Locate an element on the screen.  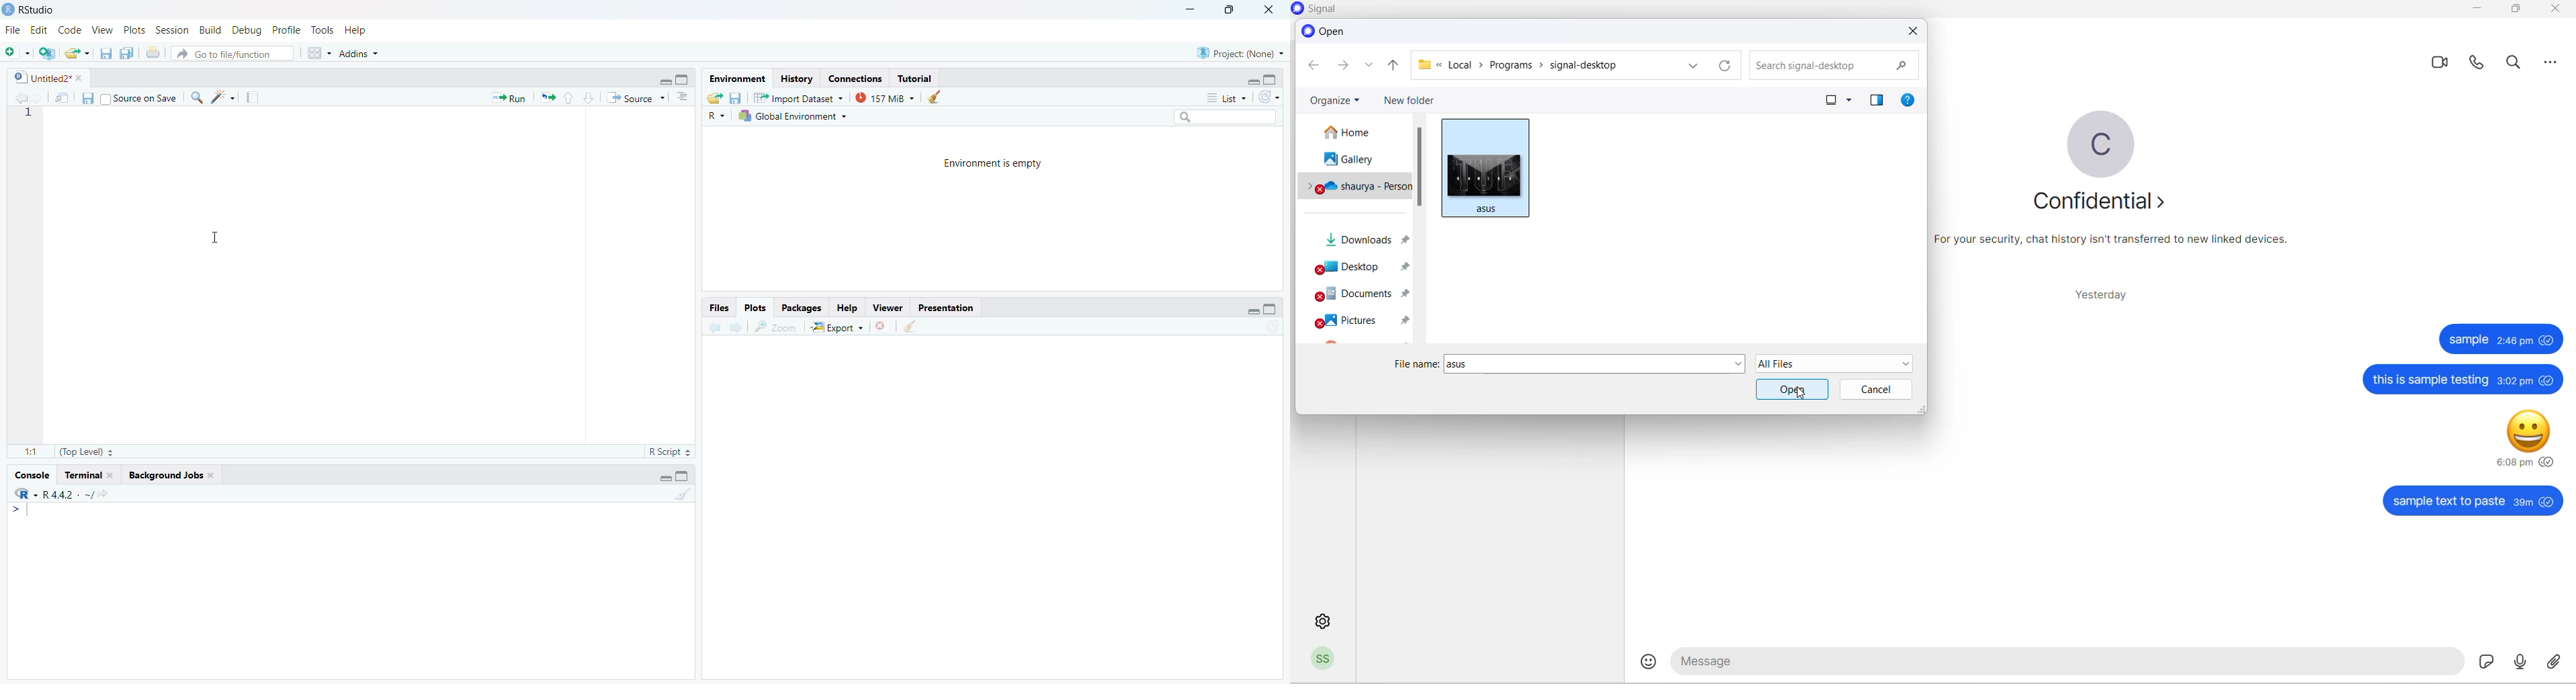
maximize is located at coordinates (1231, 10).